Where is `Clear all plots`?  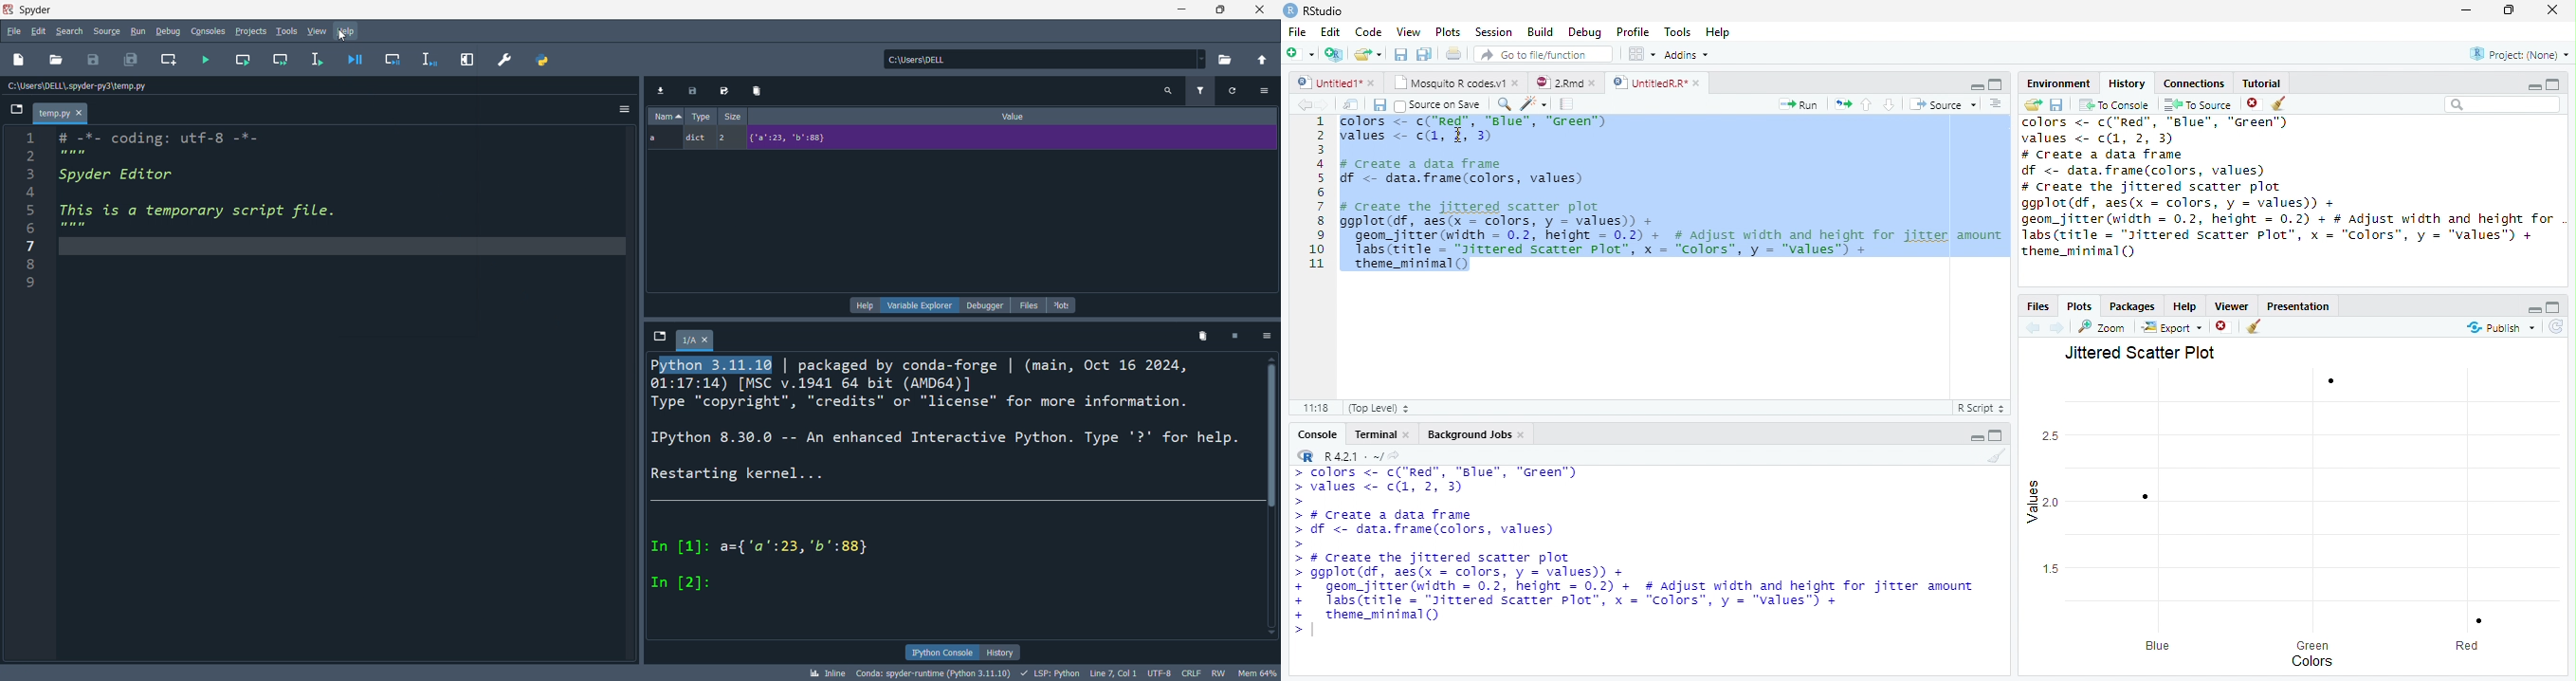
Clear all plots is located at coordinates (2253, 326).